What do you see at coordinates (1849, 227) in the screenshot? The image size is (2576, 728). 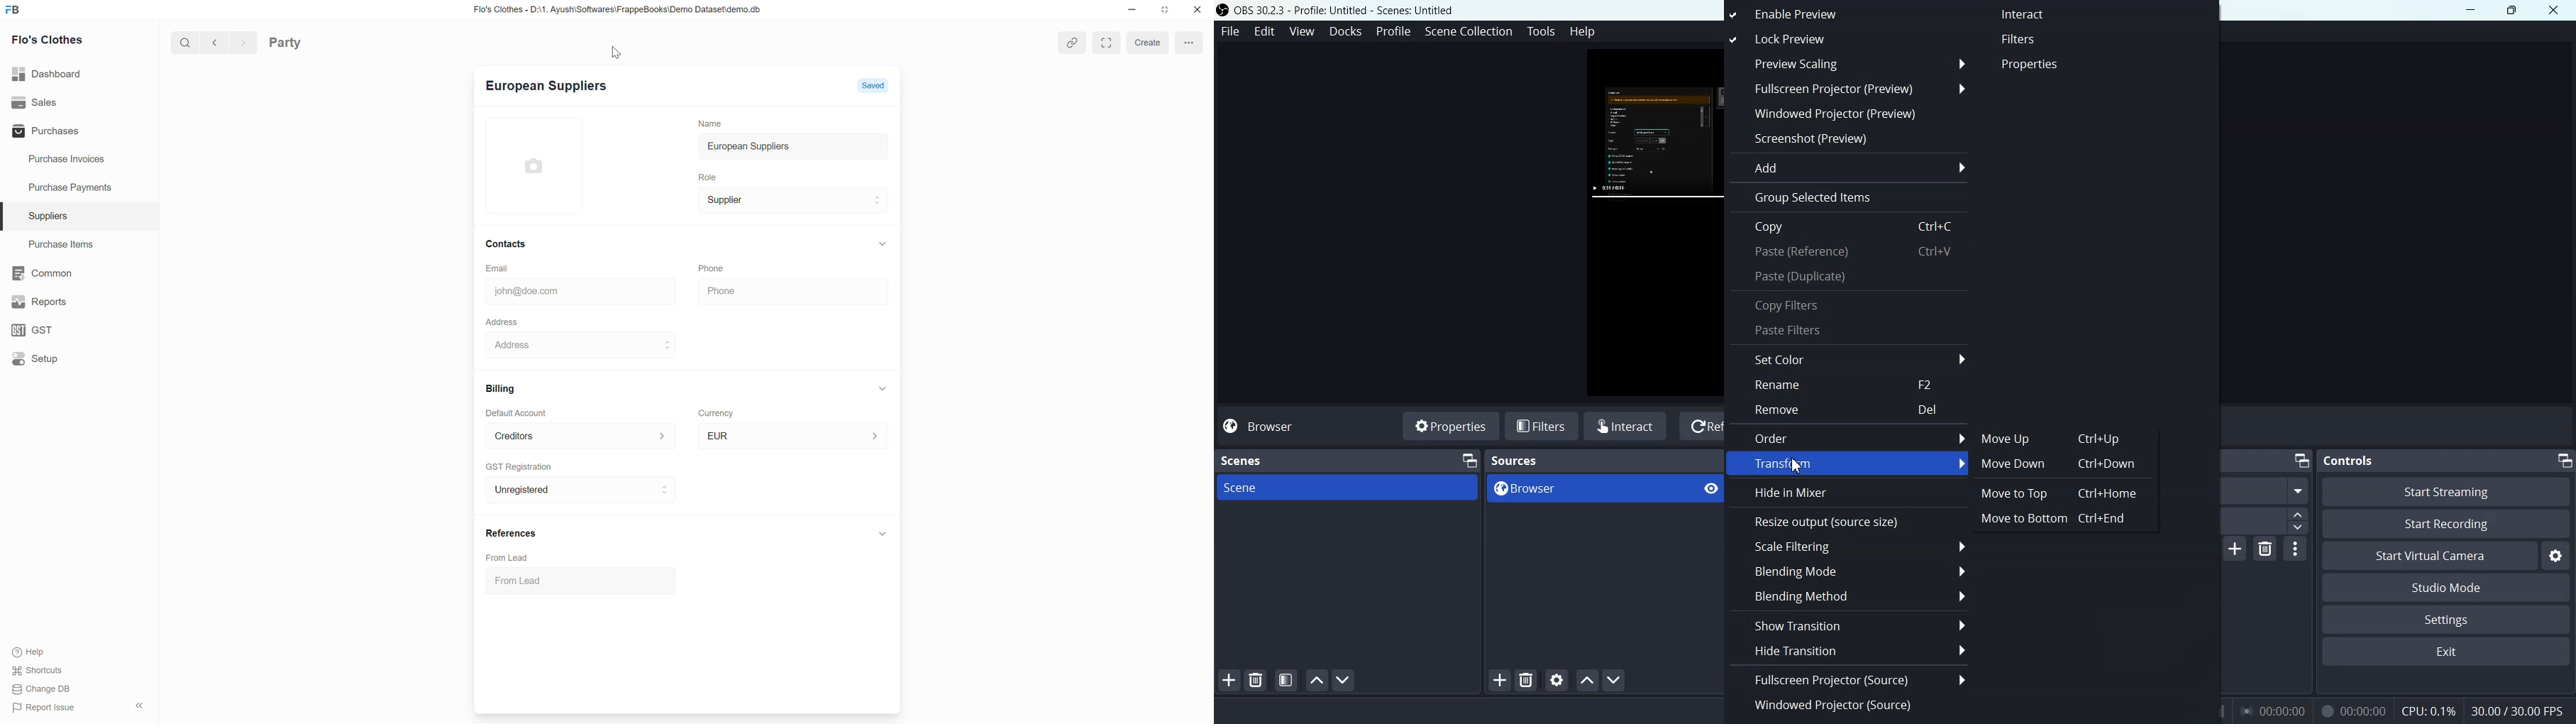 I see `Copy` at bounding box center [1849, 227].